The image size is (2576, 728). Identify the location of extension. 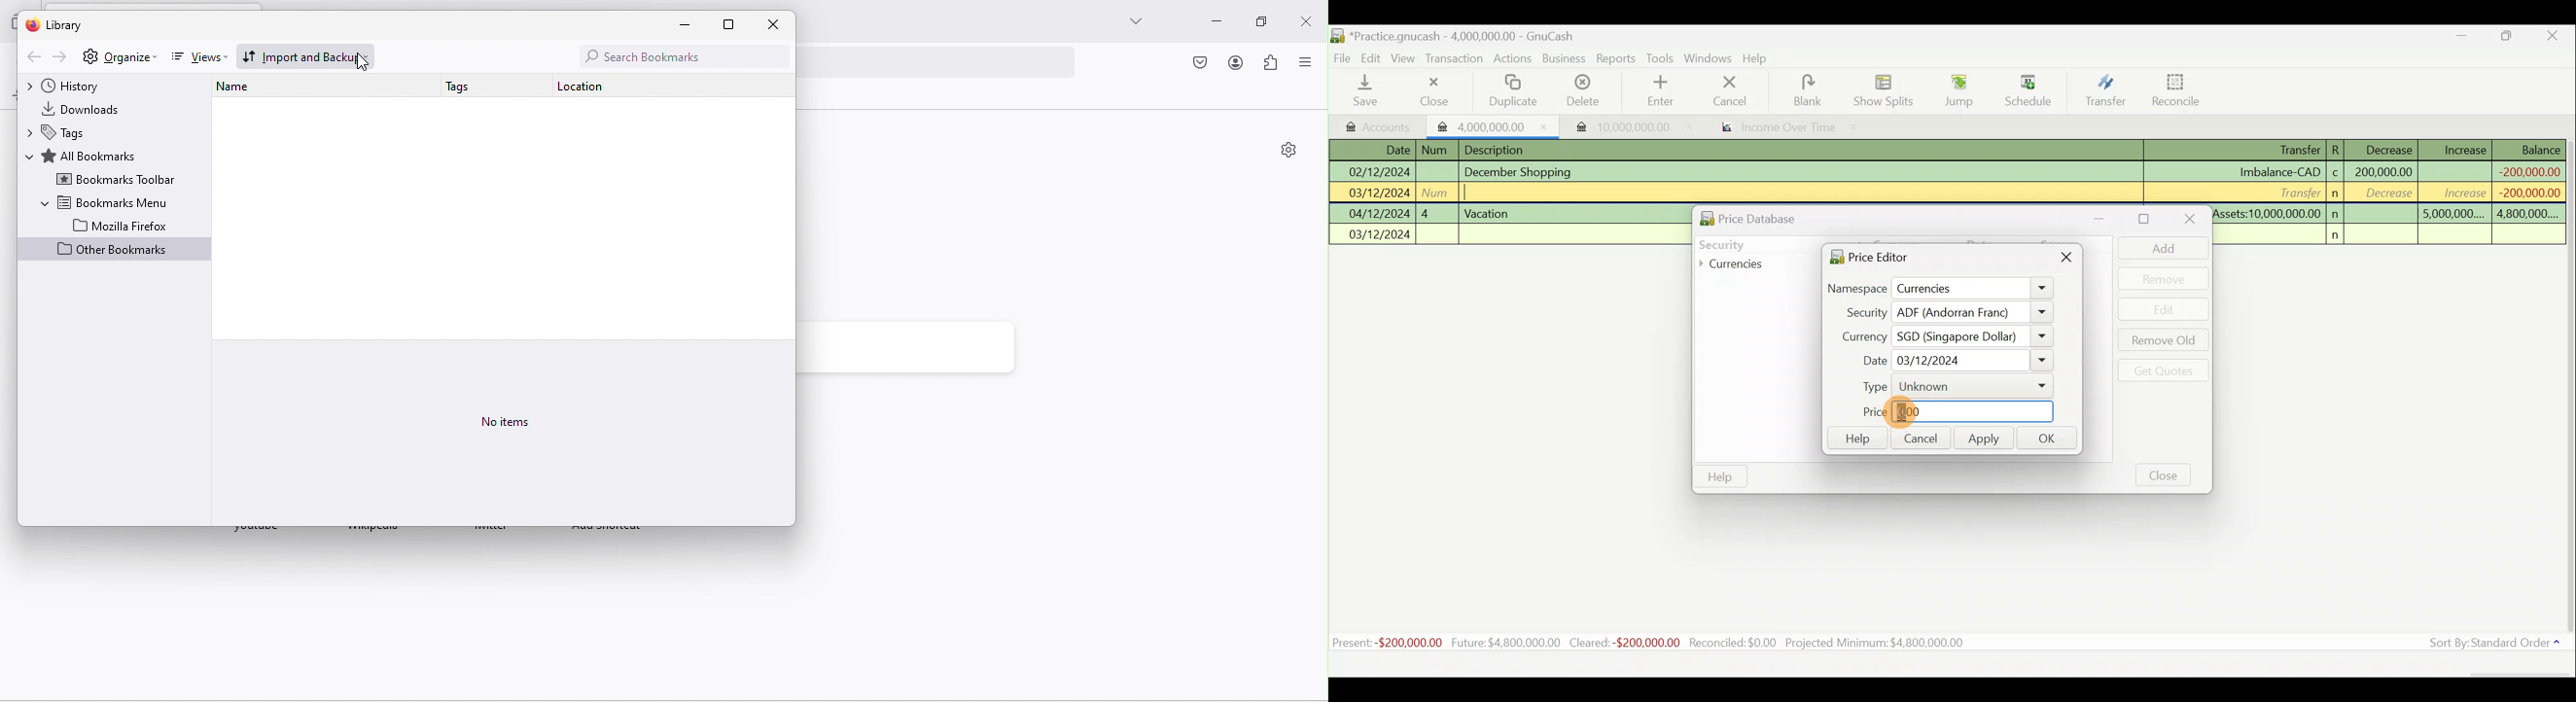
(1272, 65).